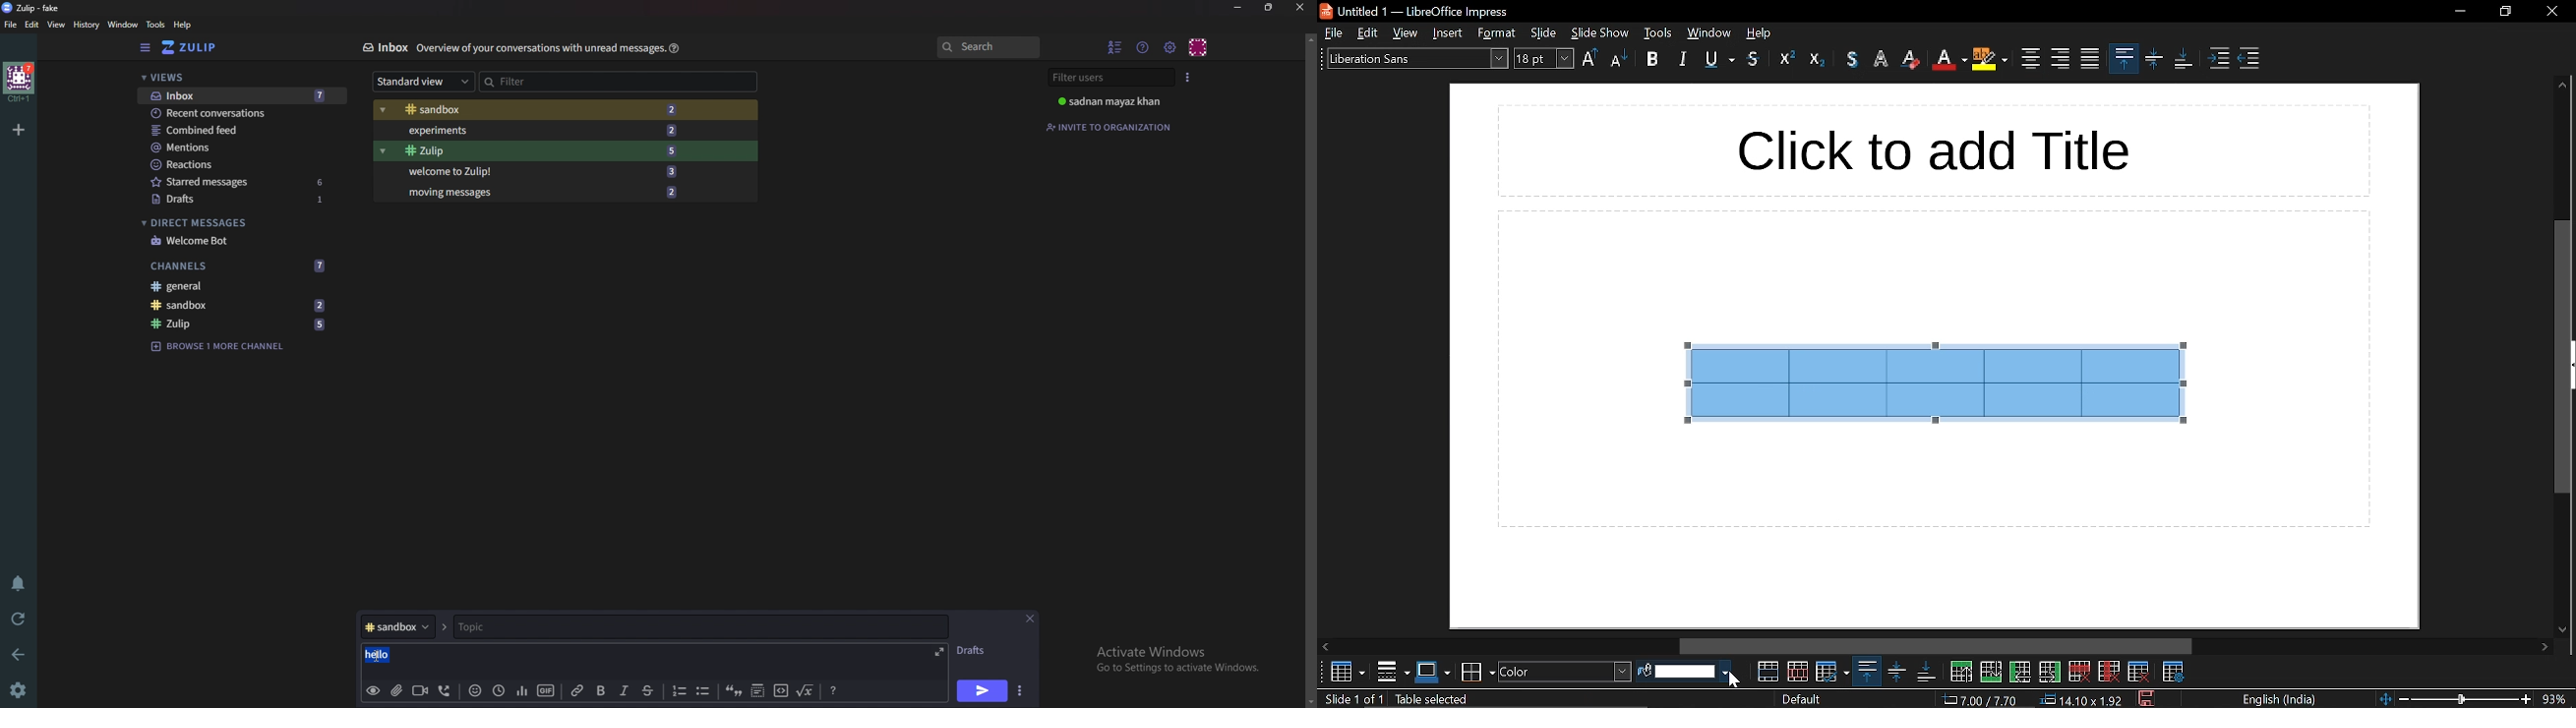  Describe the element at coordinates (805, 691) in the screenshot. I see `Math` at that location.